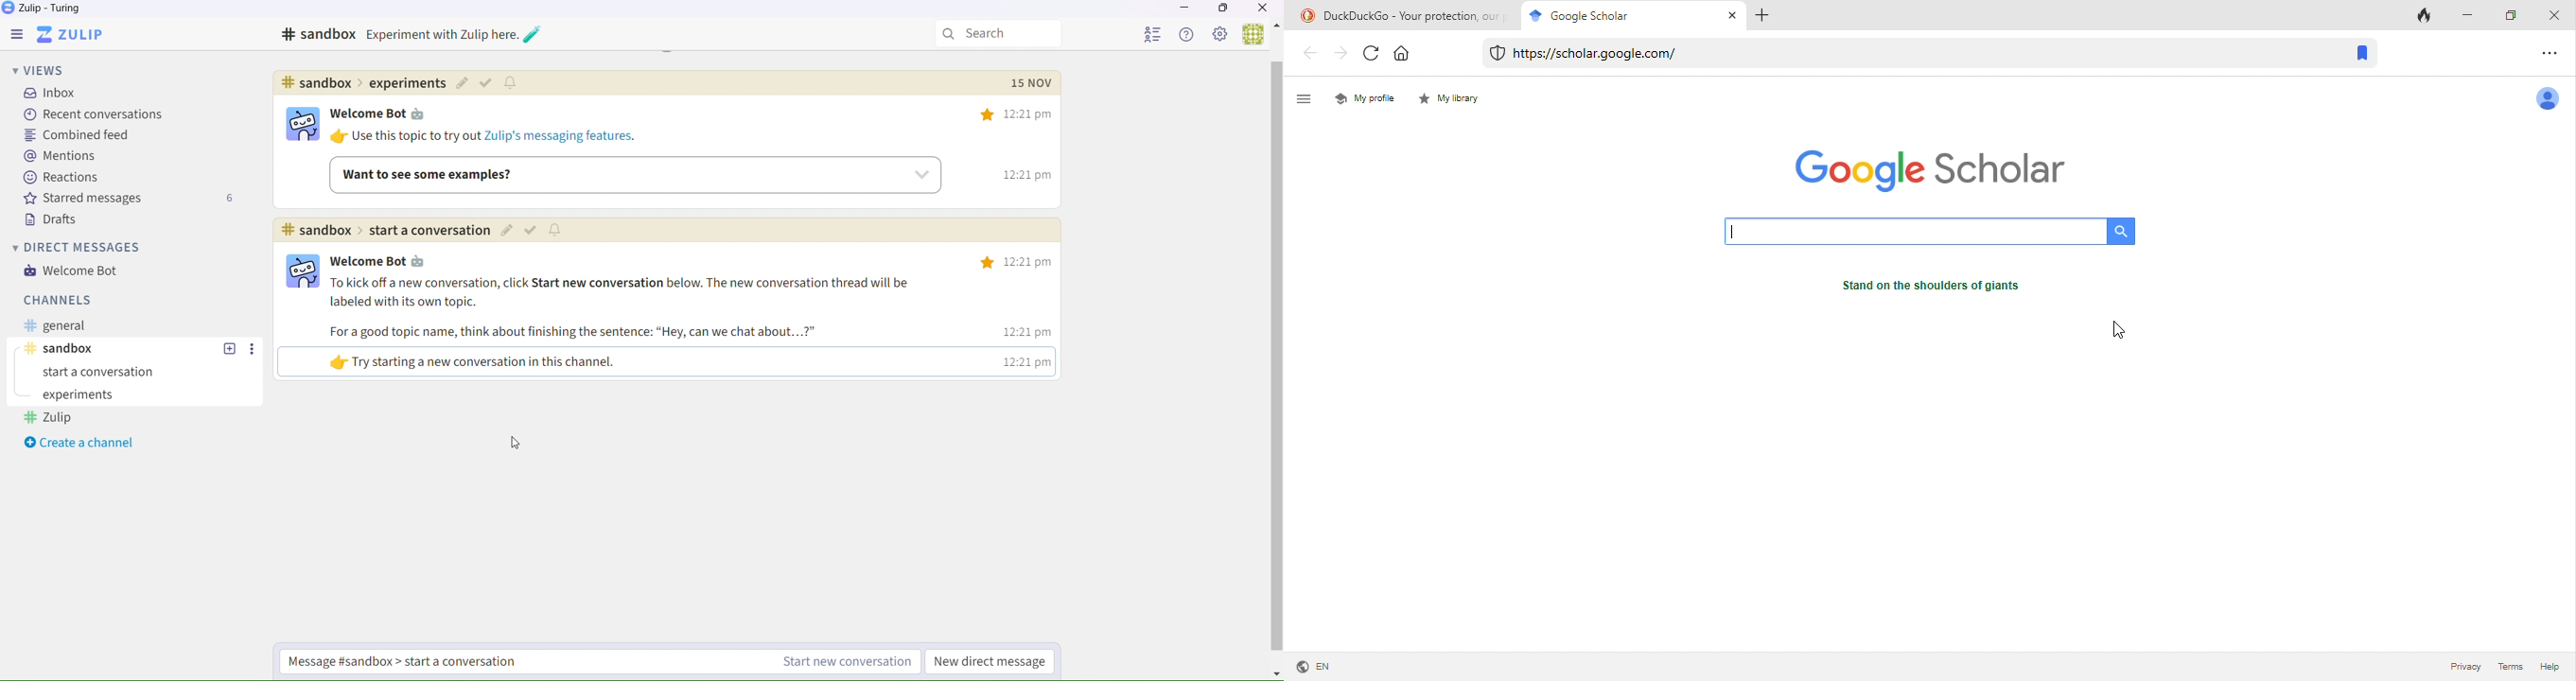 The height and width of the screenshot is (700, 2576). What do you see at coordinates (1731, 17) in the screenshot?
I see `close` at bounding box center [1731, 17].